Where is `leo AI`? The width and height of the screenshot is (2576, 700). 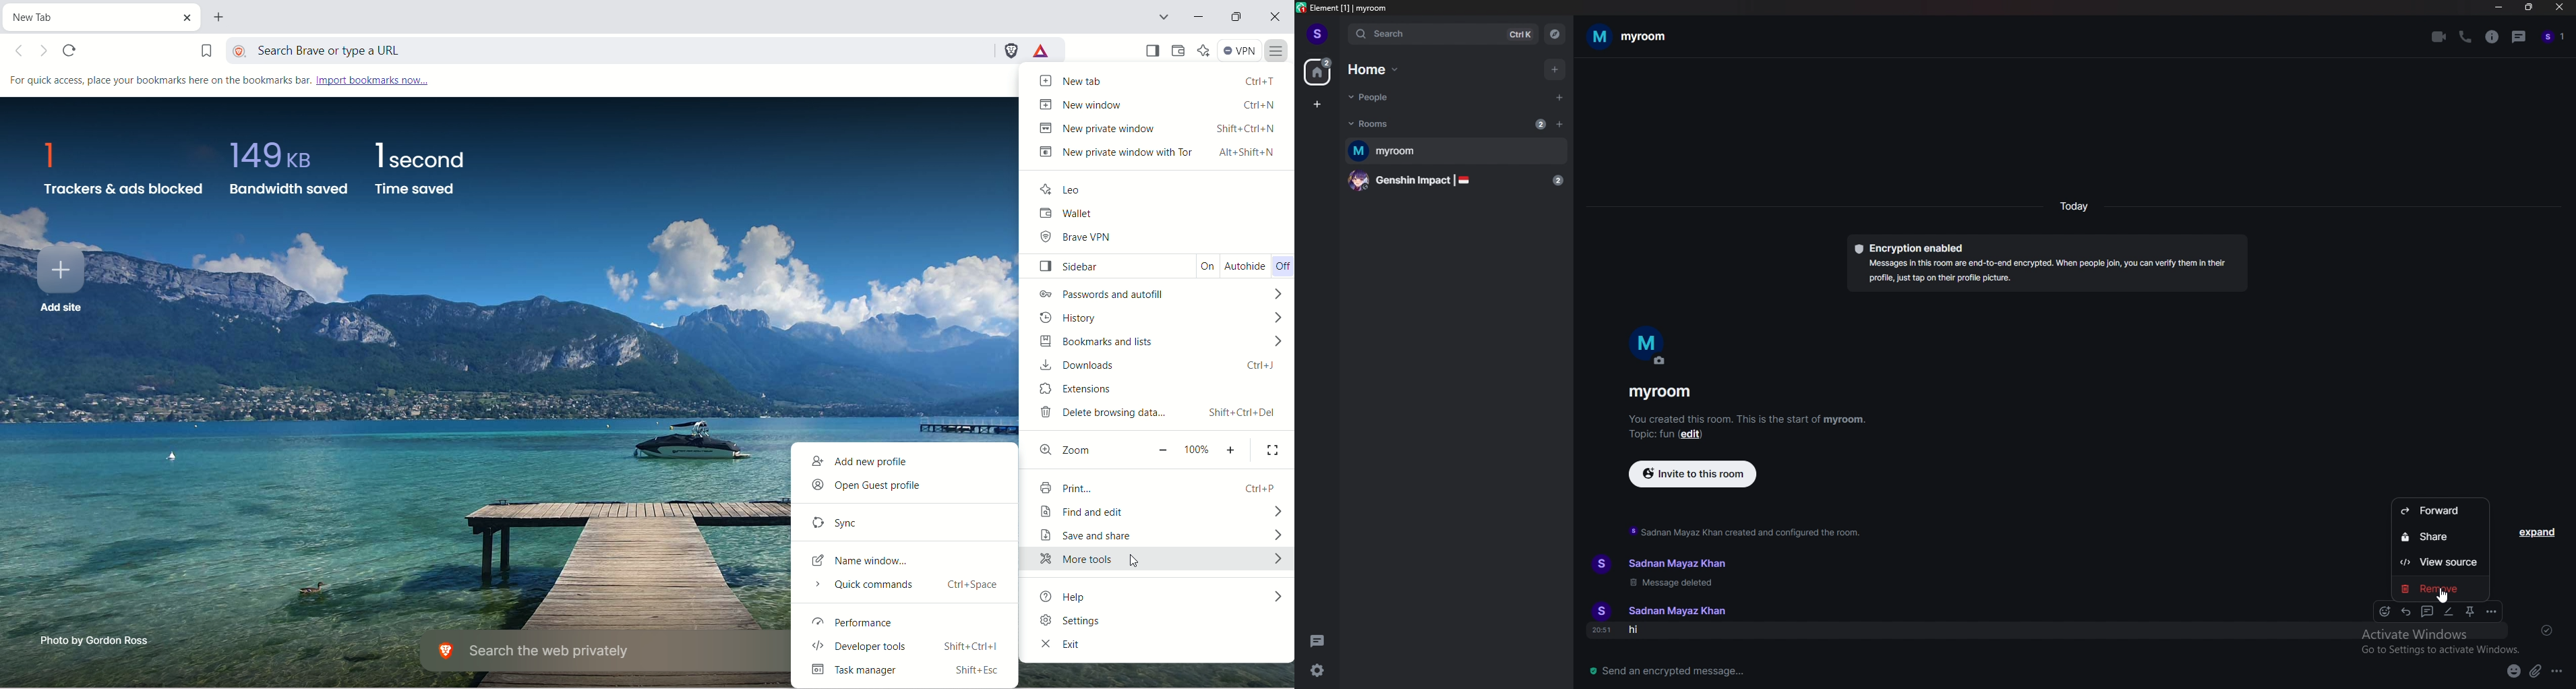 leo AI is located at coordinates (1203, 49).